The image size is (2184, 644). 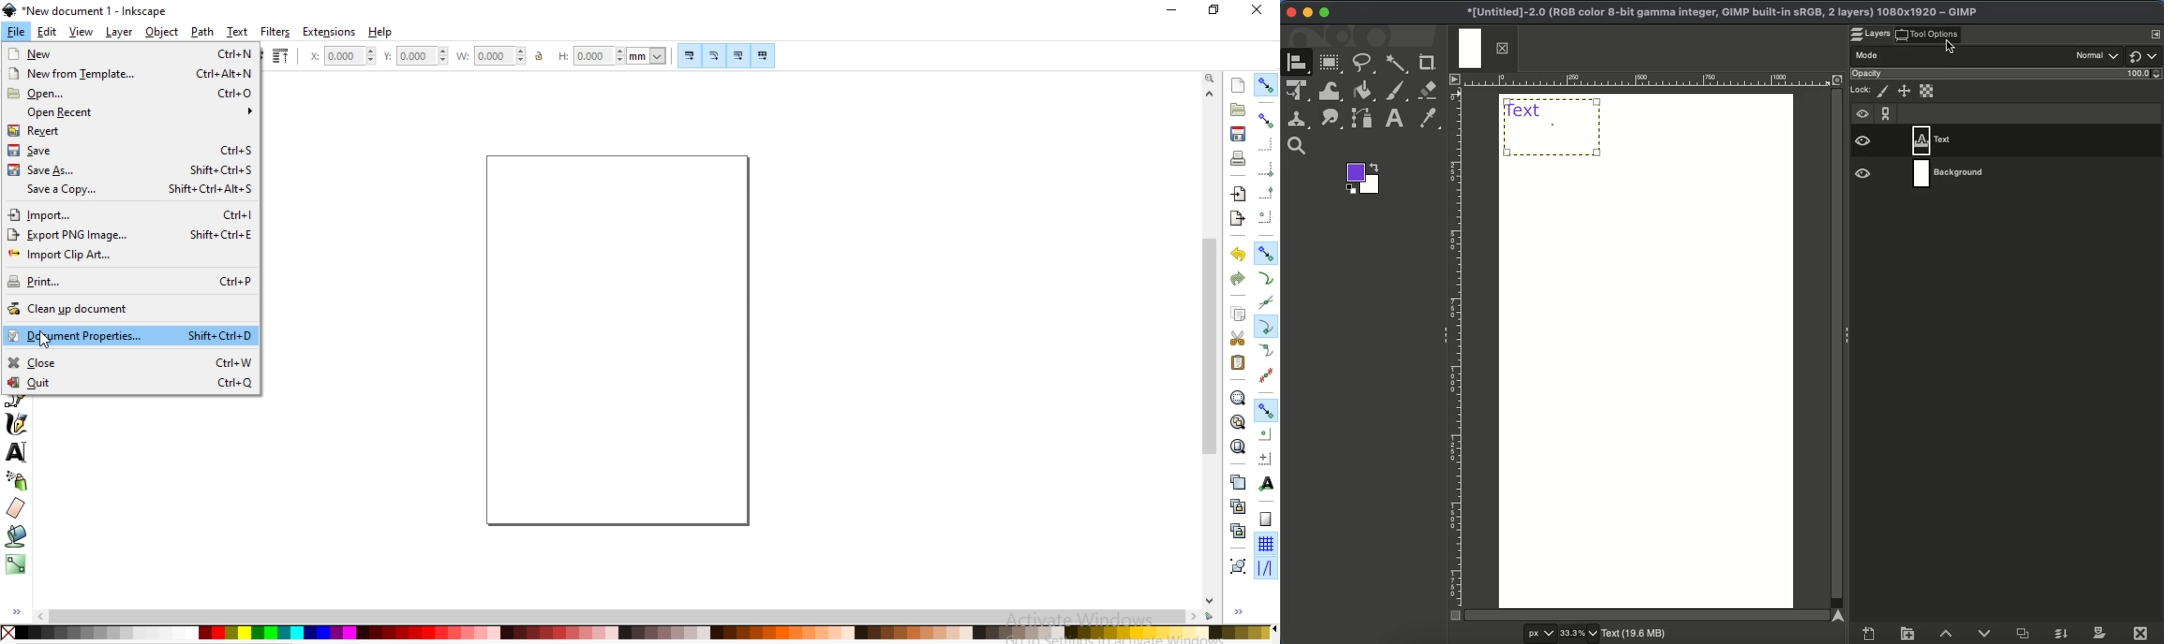 What do you see at coordinates (2155, 34) in the screenshot?
I see `Menu` at bounding box center [2155, 34].